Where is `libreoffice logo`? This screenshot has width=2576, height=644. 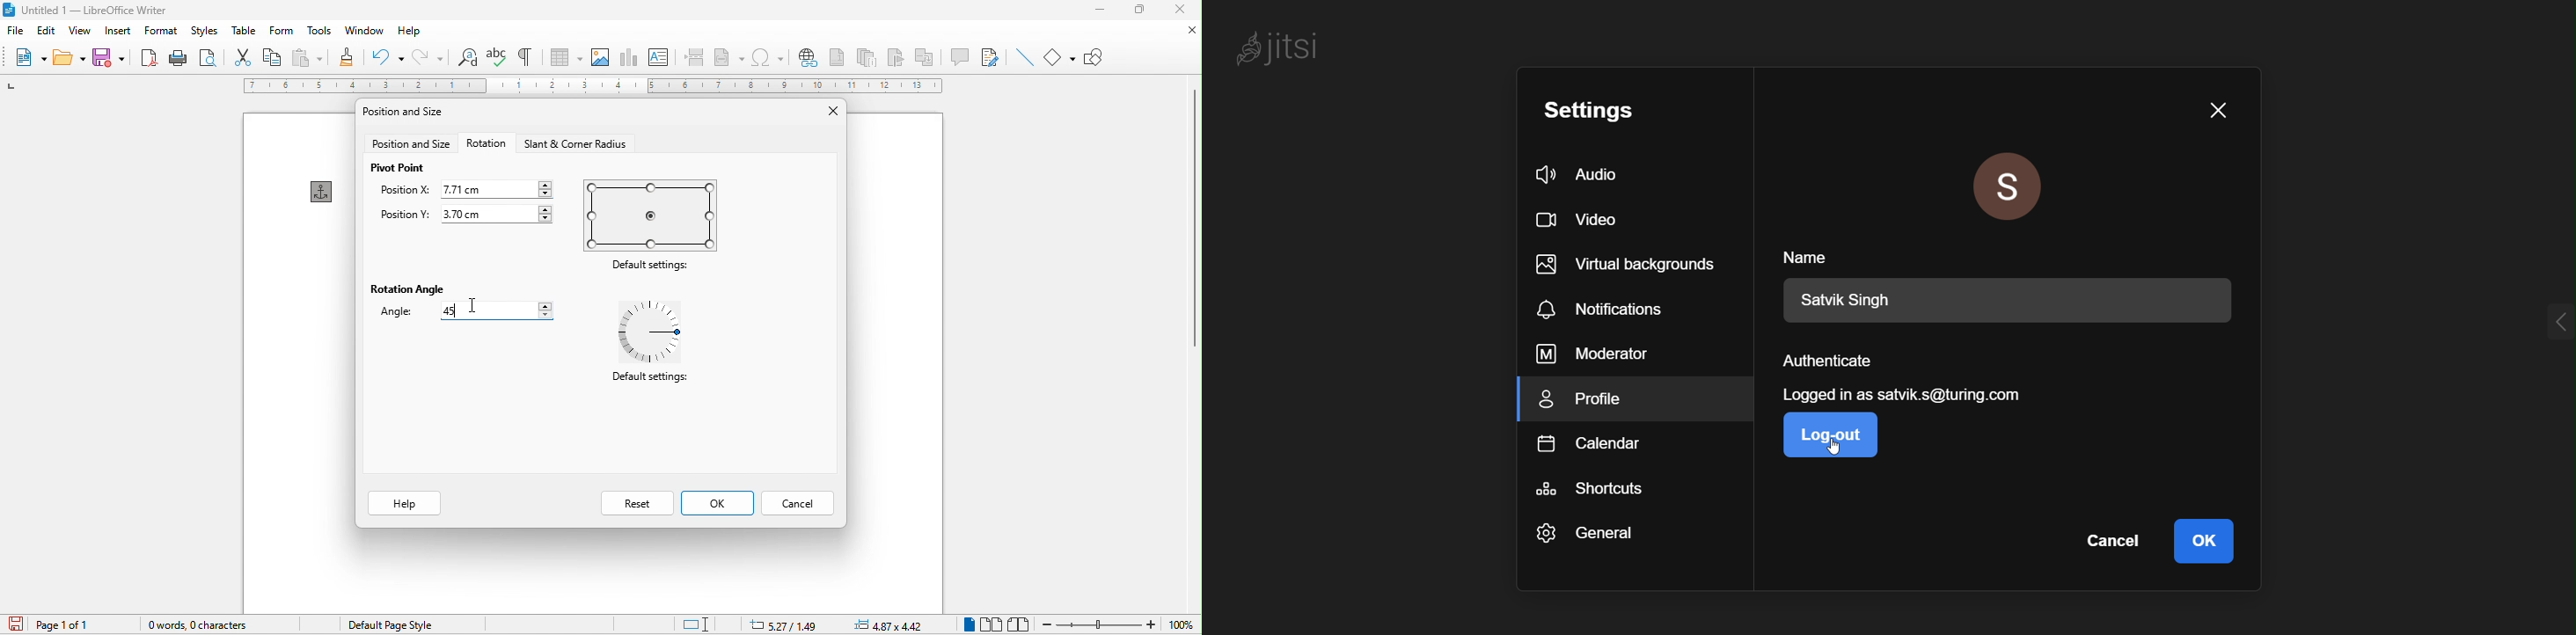 libreoffice logo is located at coordinates (9, 10).